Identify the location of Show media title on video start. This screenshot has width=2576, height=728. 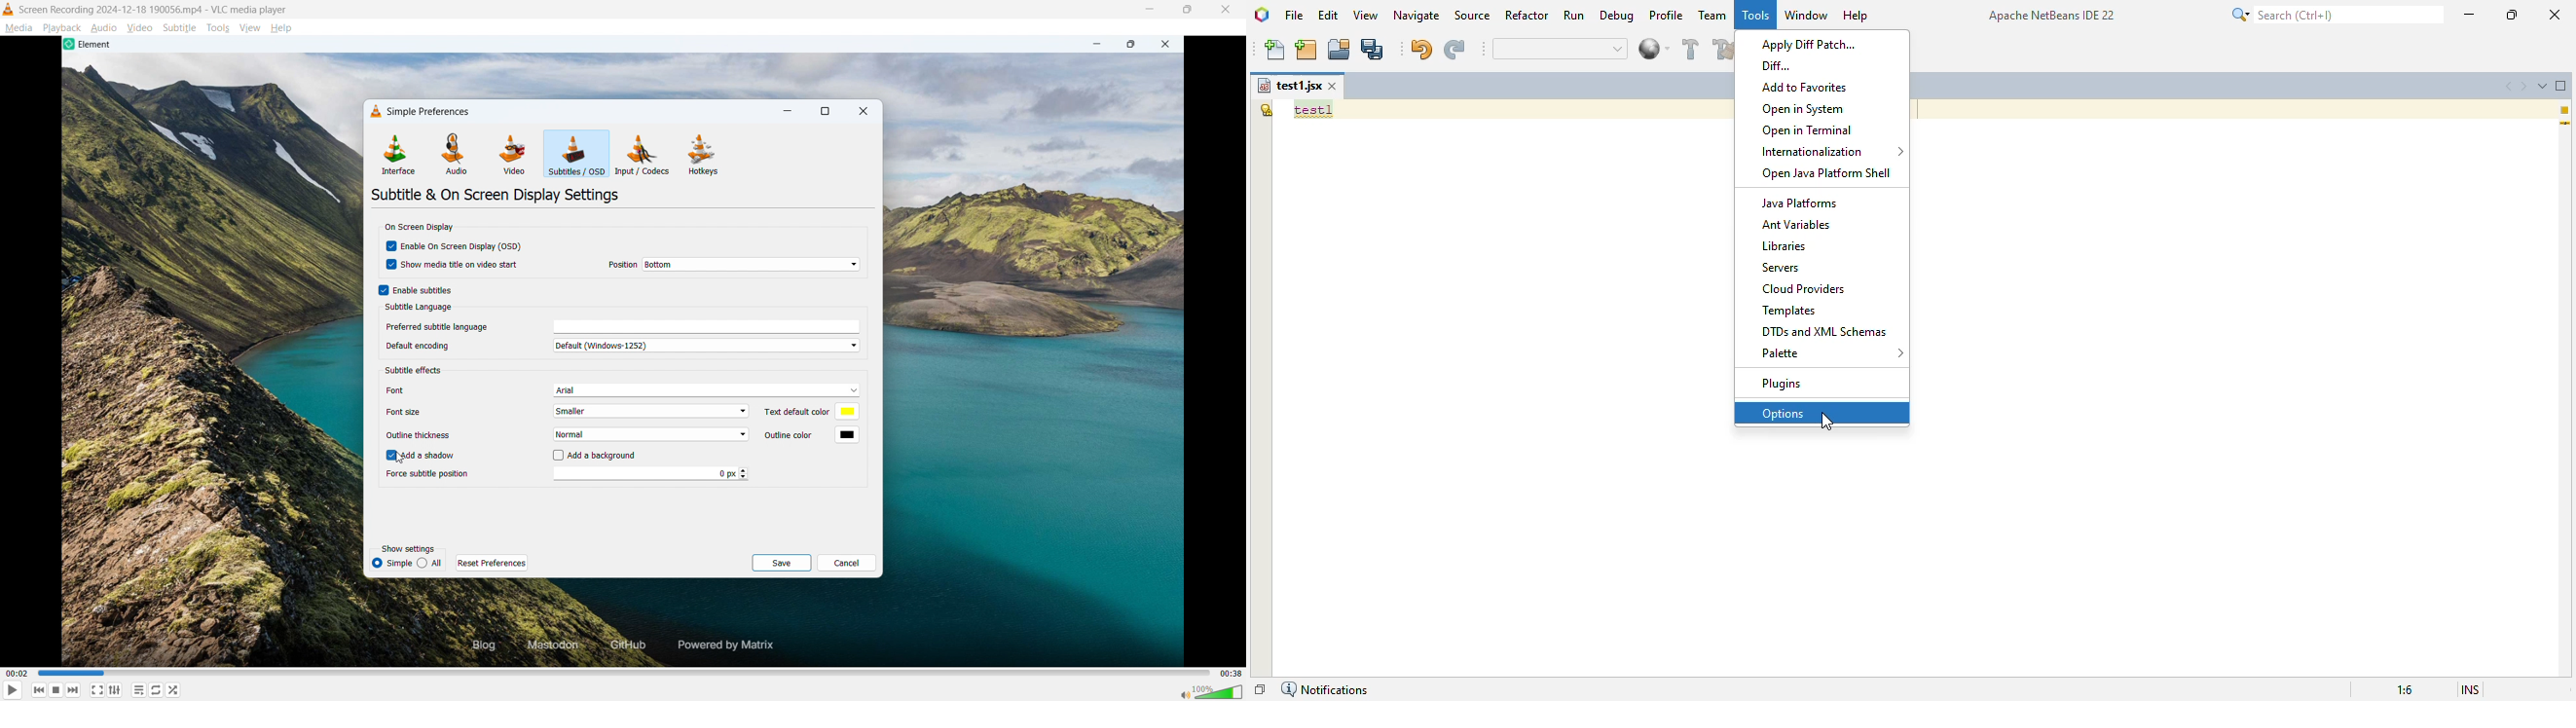
(461, 265).